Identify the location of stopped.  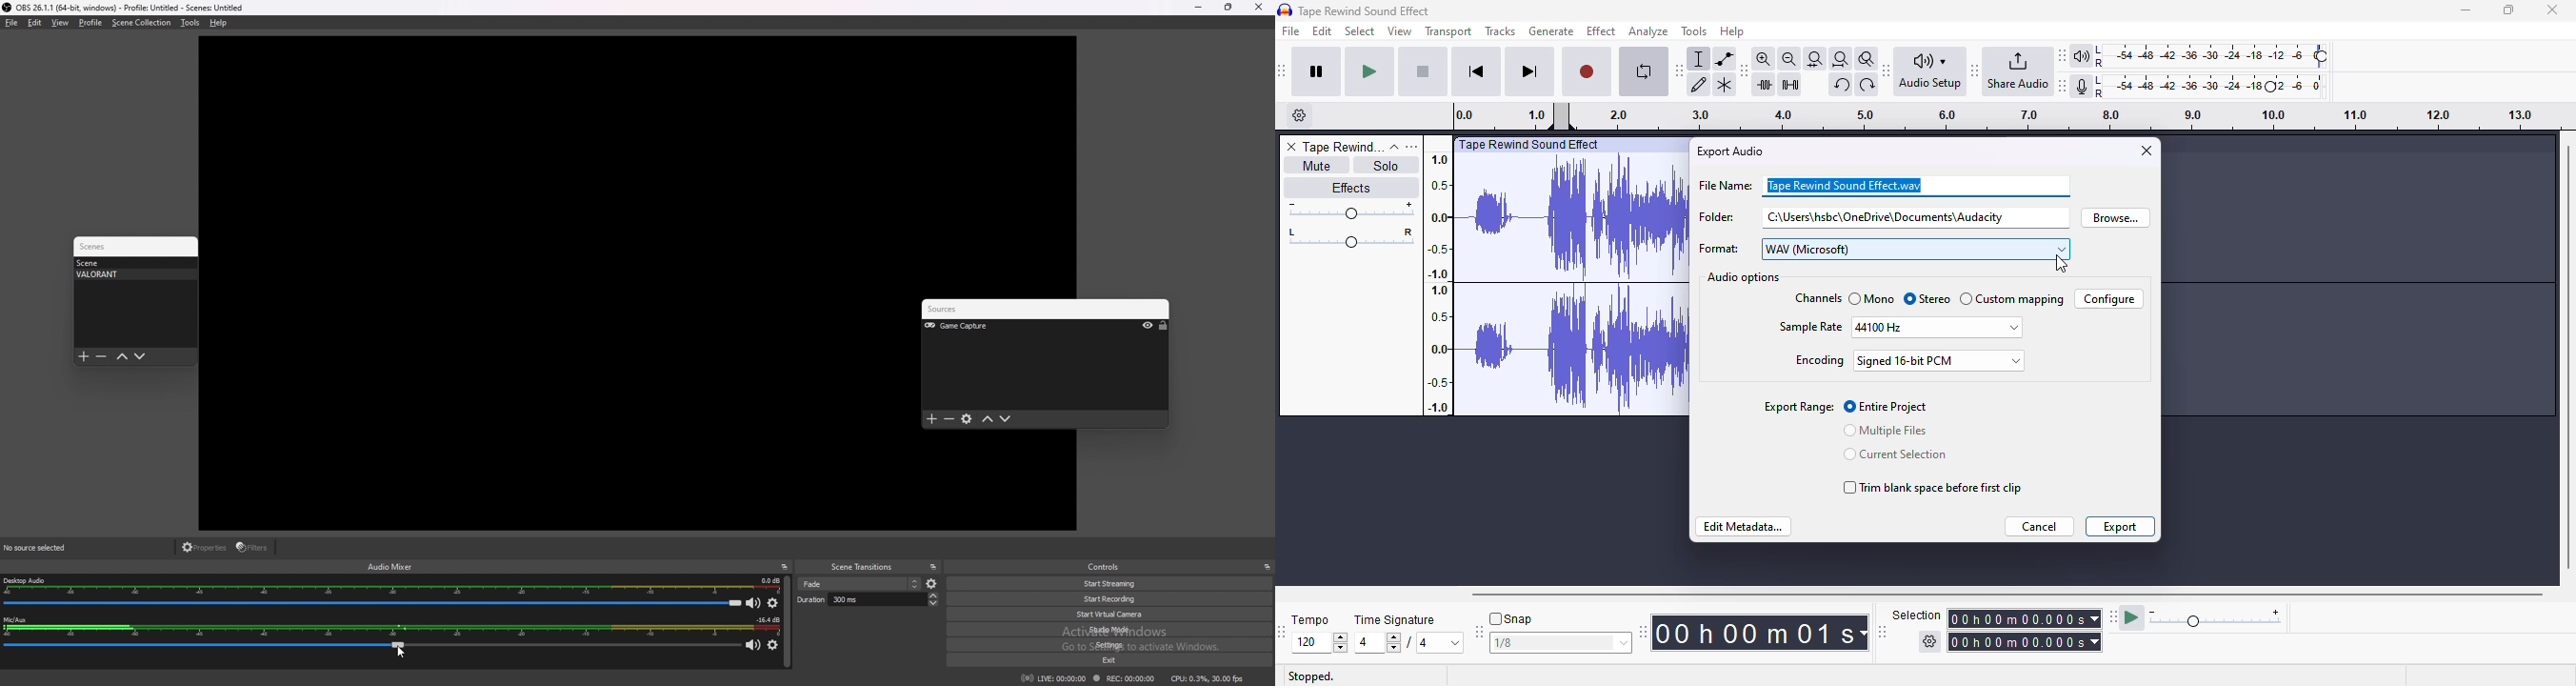
(1310, 676).